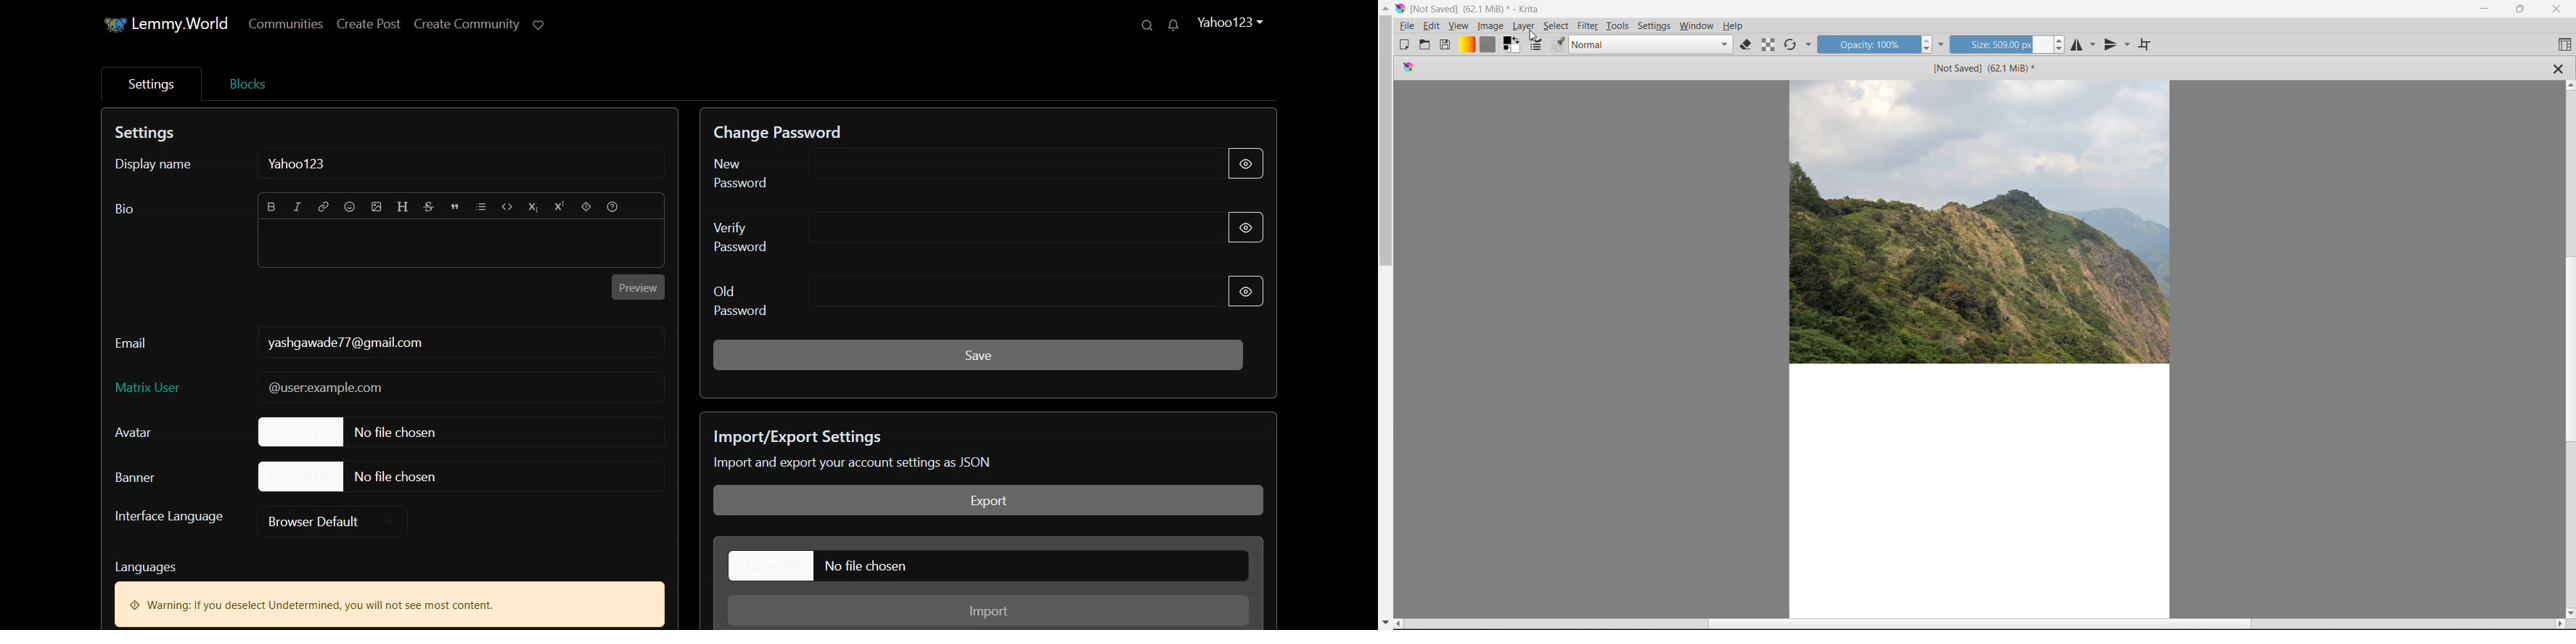 The image size is (2576, 644). What do you see at coordinates (1407, 26) in the screenshot?
I see `File` at bounding box center [1407, 26].